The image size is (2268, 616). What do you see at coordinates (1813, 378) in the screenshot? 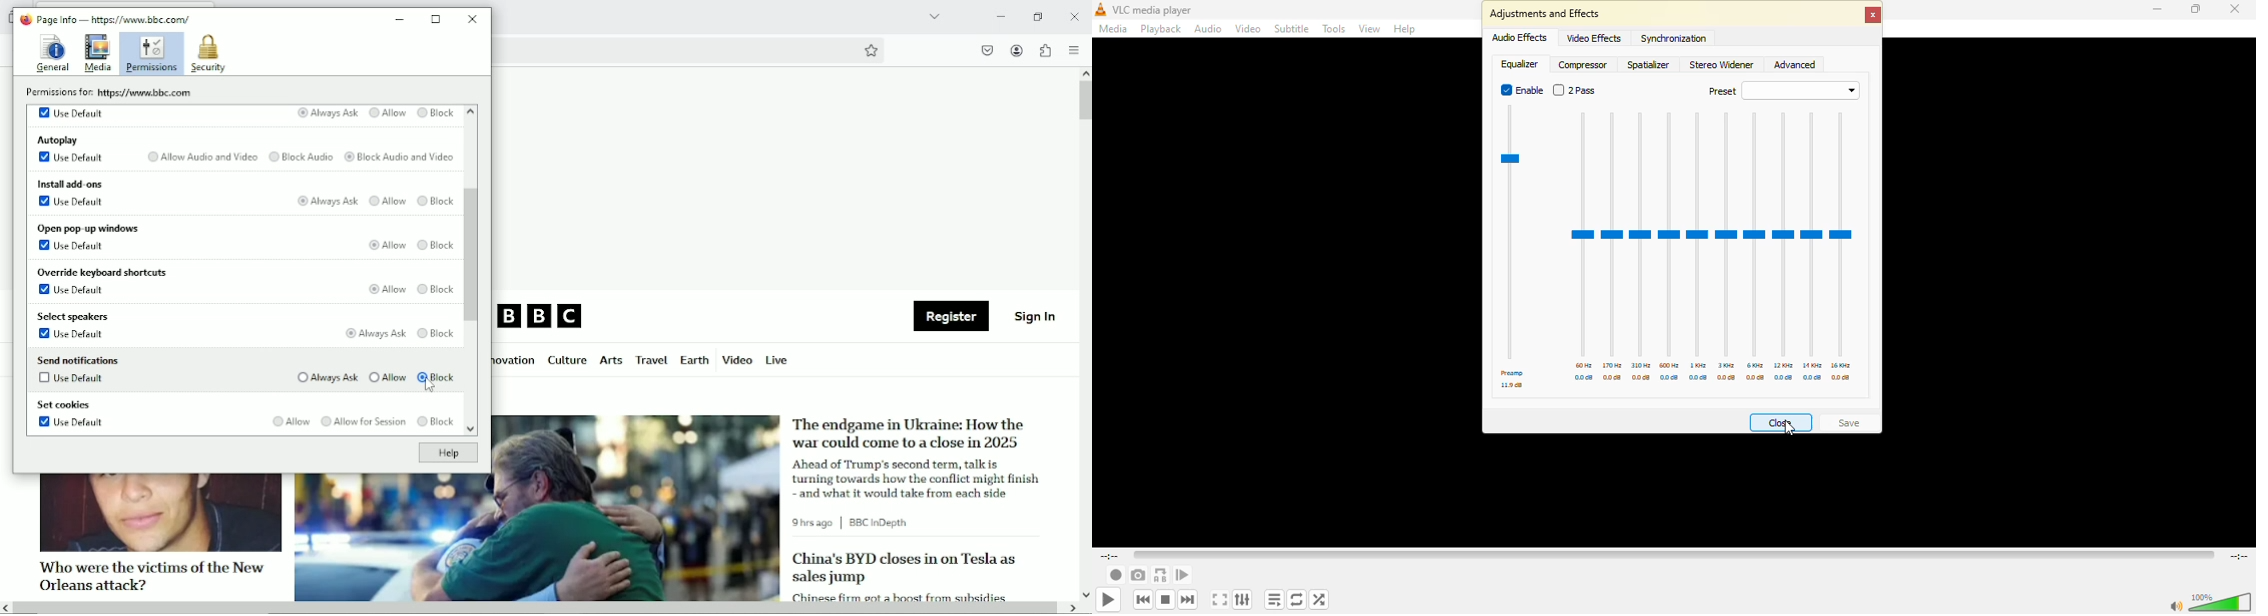
I see `db` at bounding box center [1813, 378].